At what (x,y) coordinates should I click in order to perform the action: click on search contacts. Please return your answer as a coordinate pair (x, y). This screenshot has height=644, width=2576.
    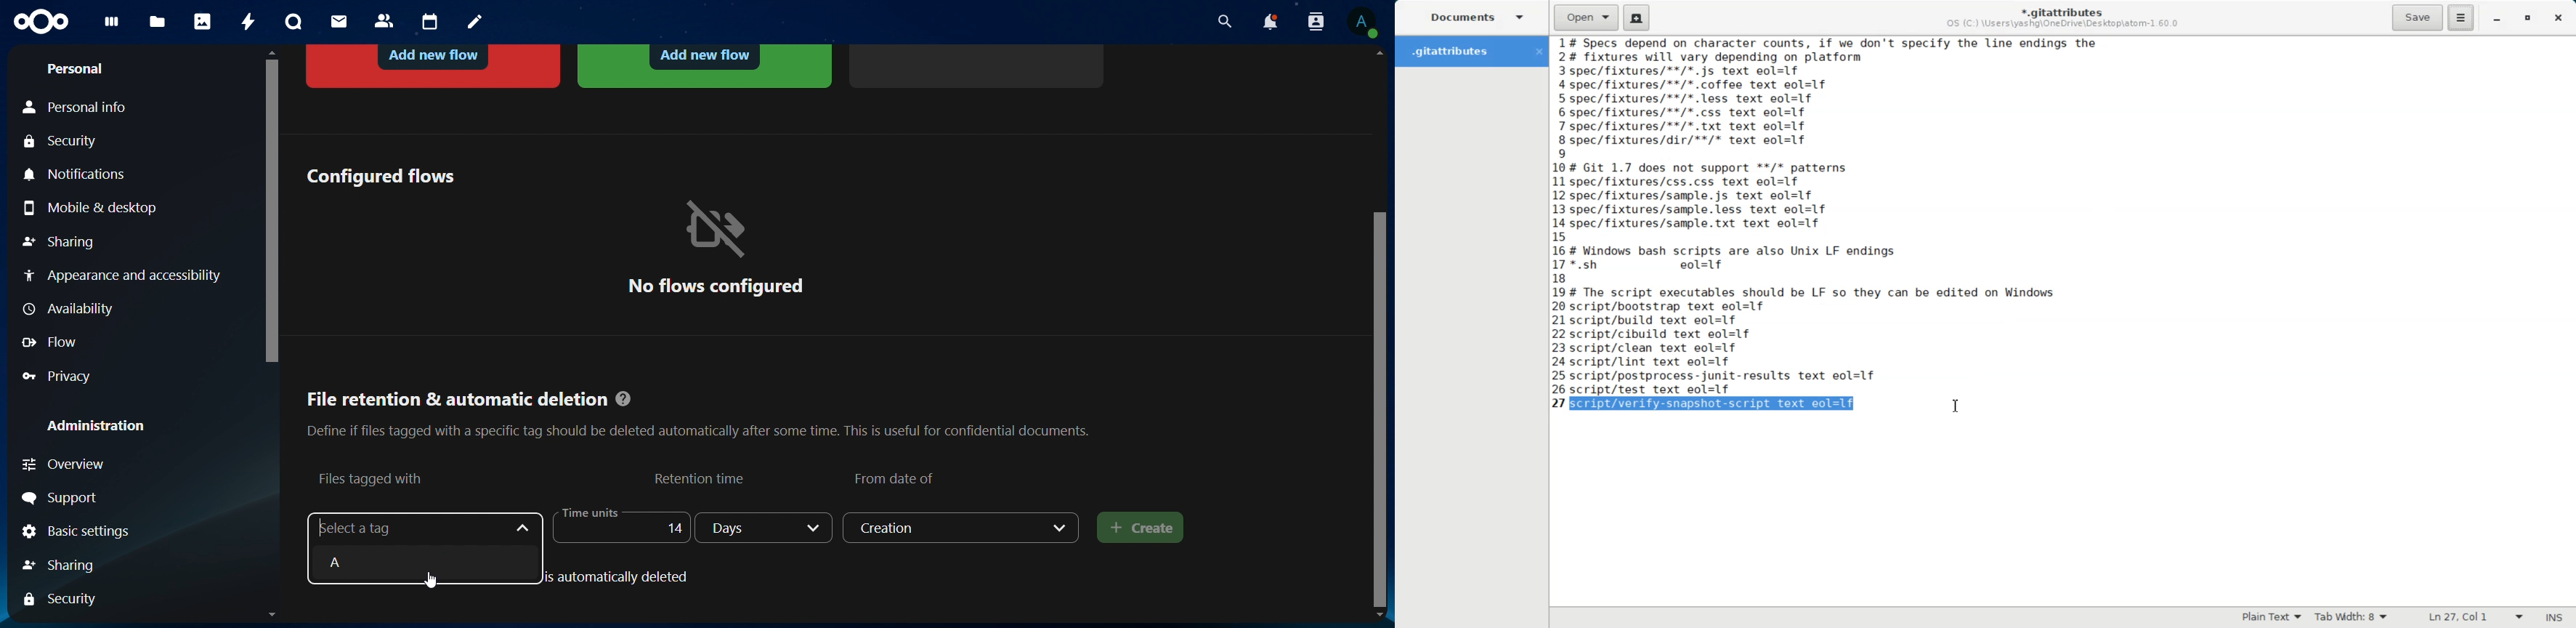
    Looking at the image, I should click on (1319, 23).